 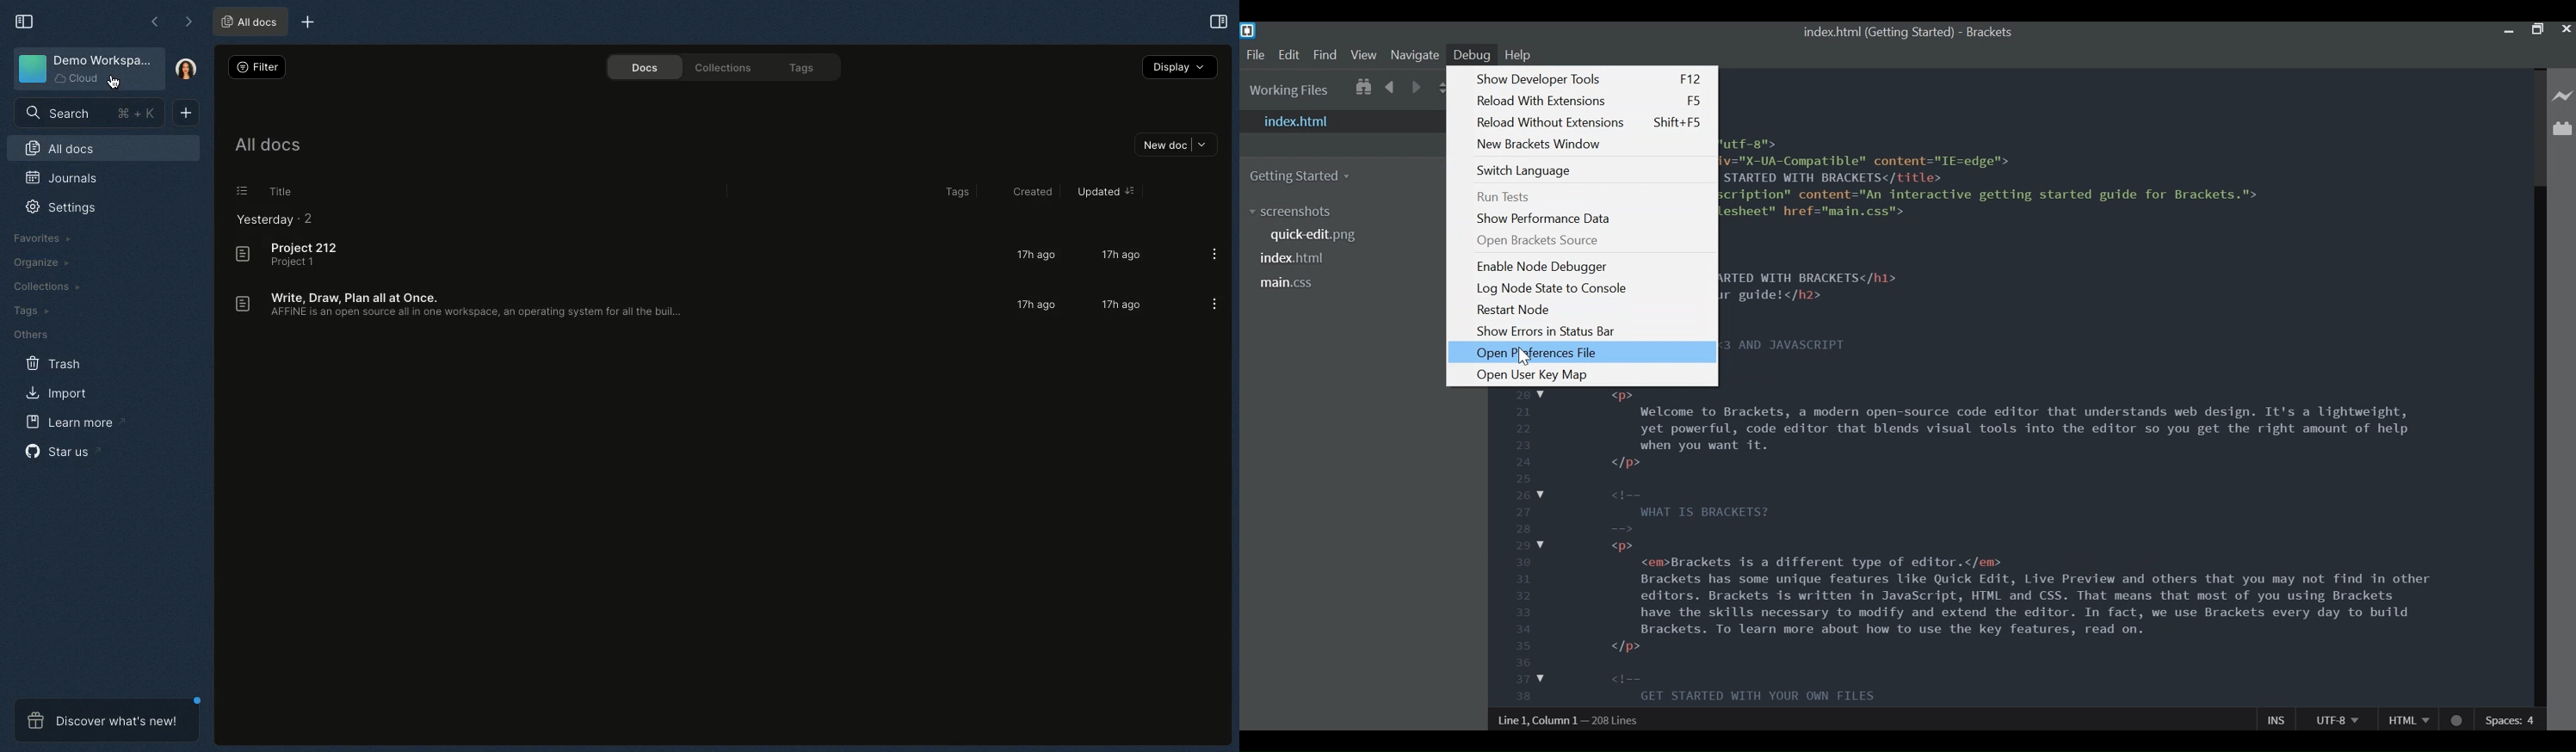 I want to click on Import, so click(x=53, y=391).